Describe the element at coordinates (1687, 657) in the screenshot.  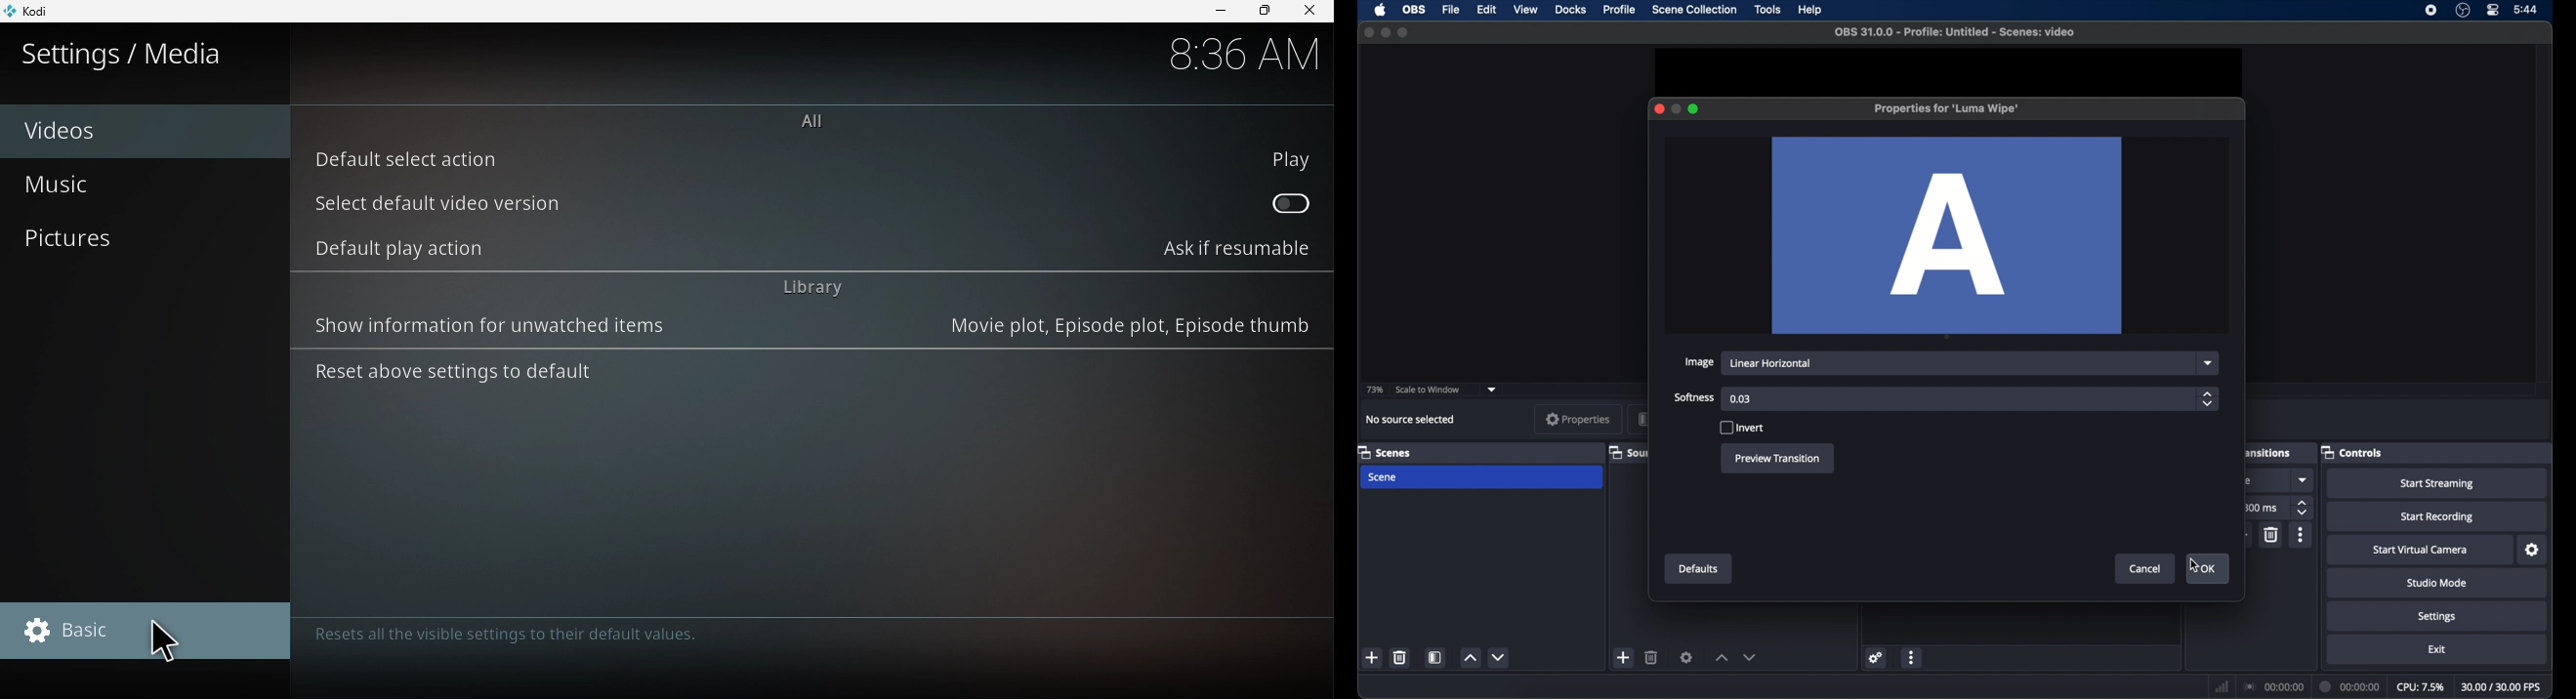
I see `settings` at that location.